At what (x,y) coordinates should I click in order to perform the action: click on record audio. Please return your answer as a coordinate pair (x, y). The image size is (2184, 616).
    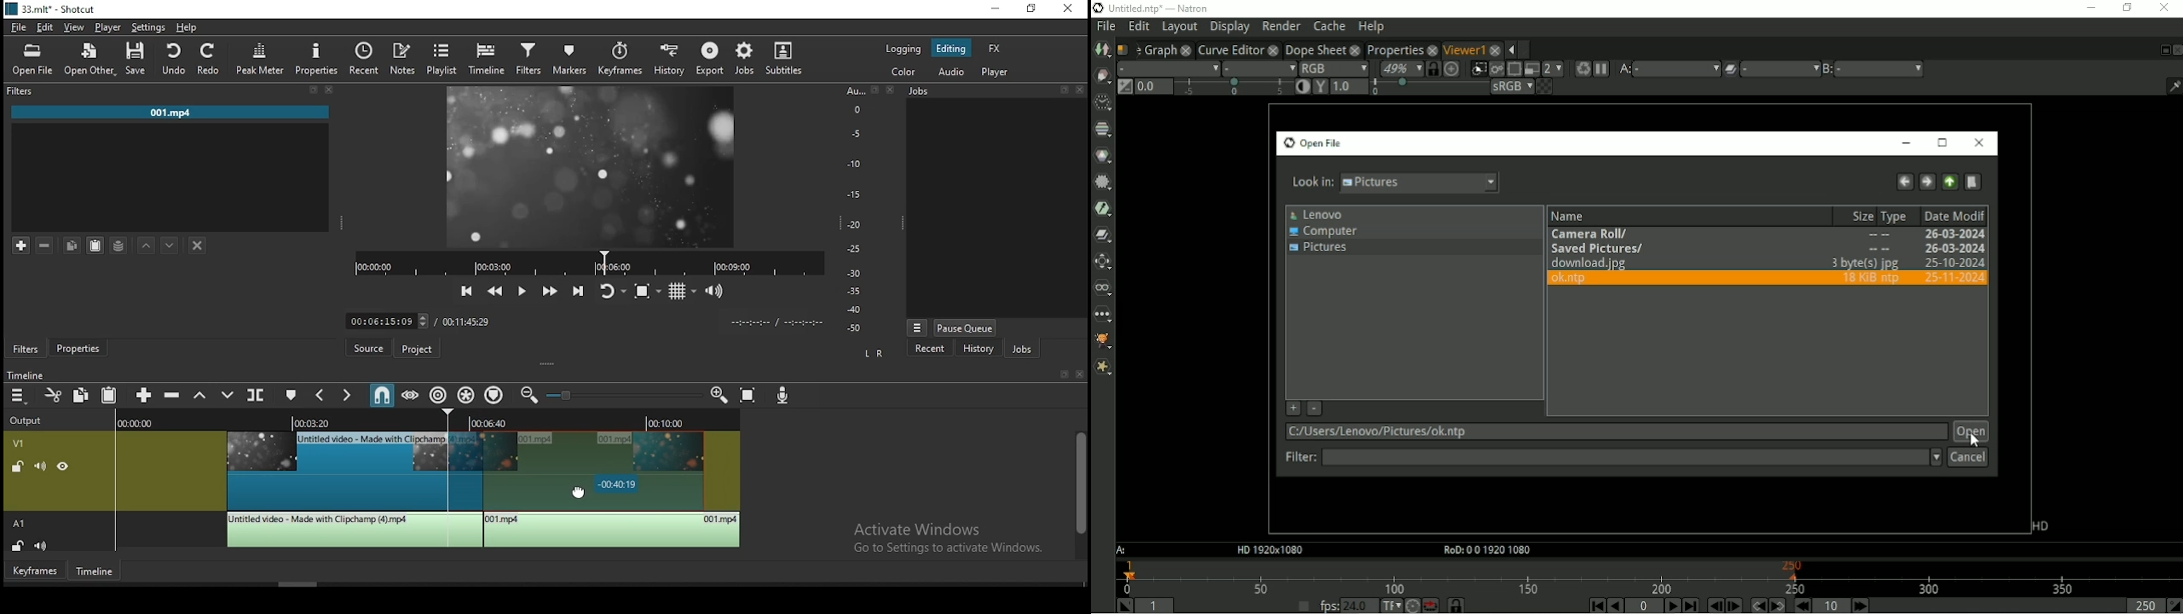
    Looking at the image, I should click on (784, 394).